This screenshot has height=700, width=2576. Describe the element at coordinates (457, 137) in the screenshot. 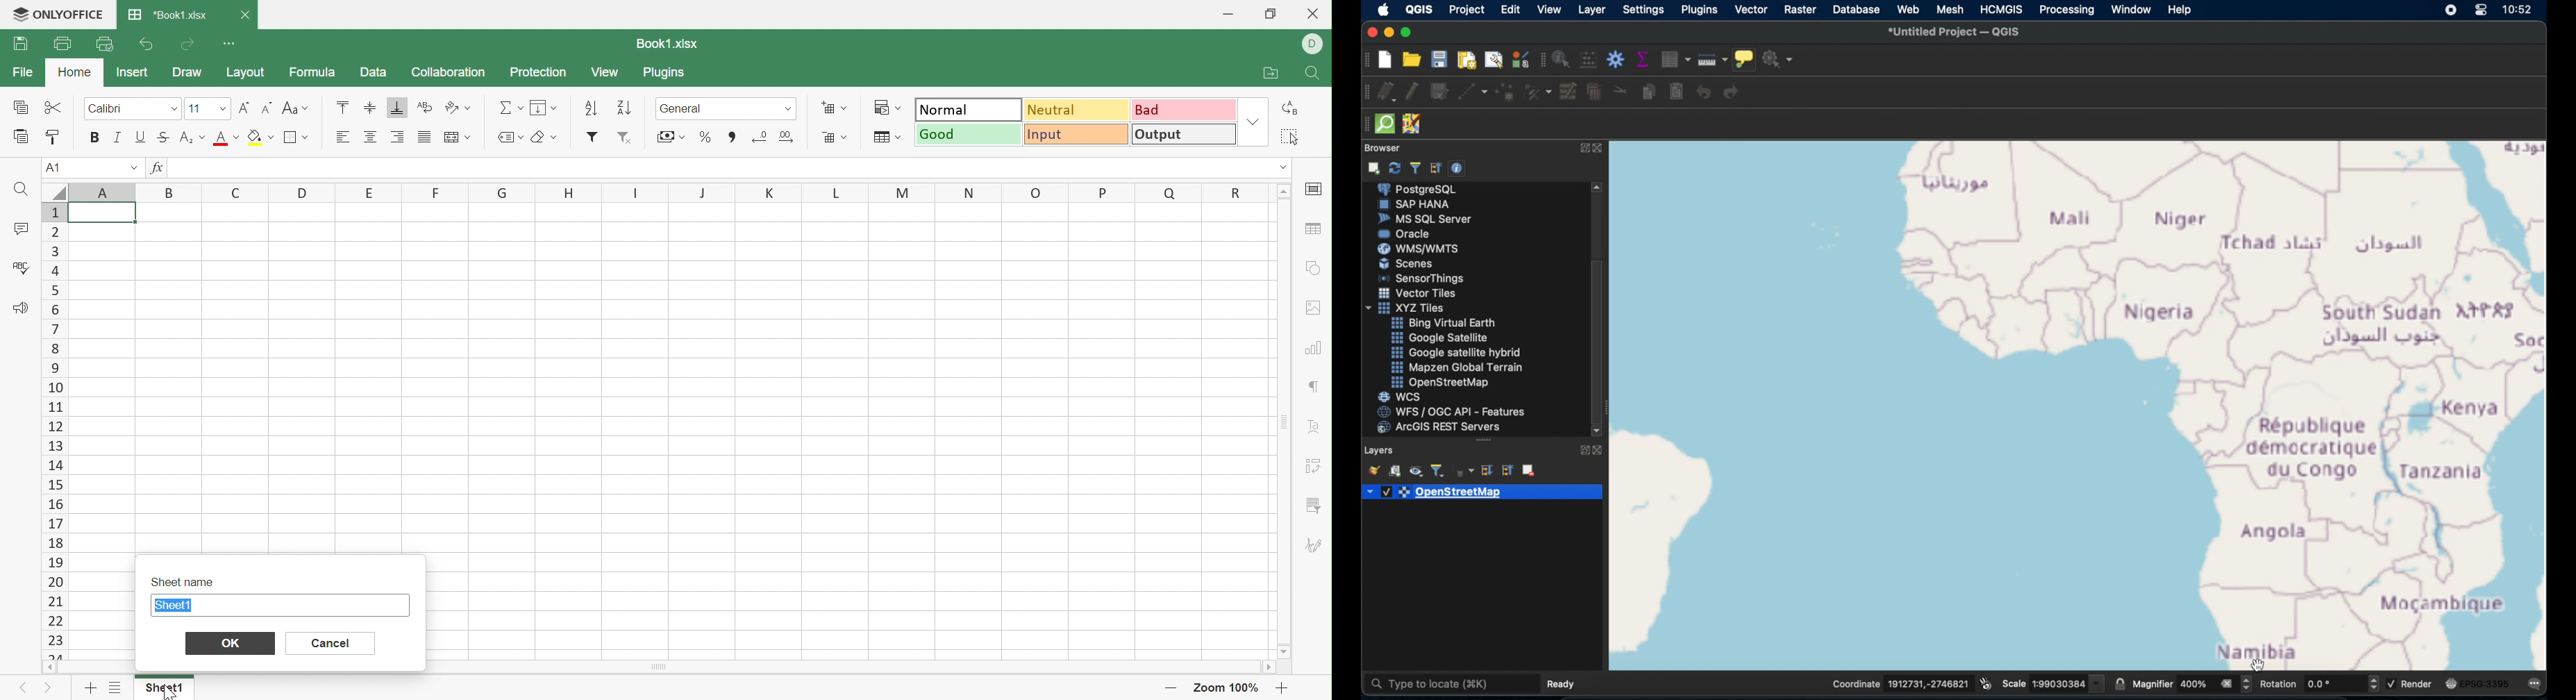

I see `Merge and center` at that location.